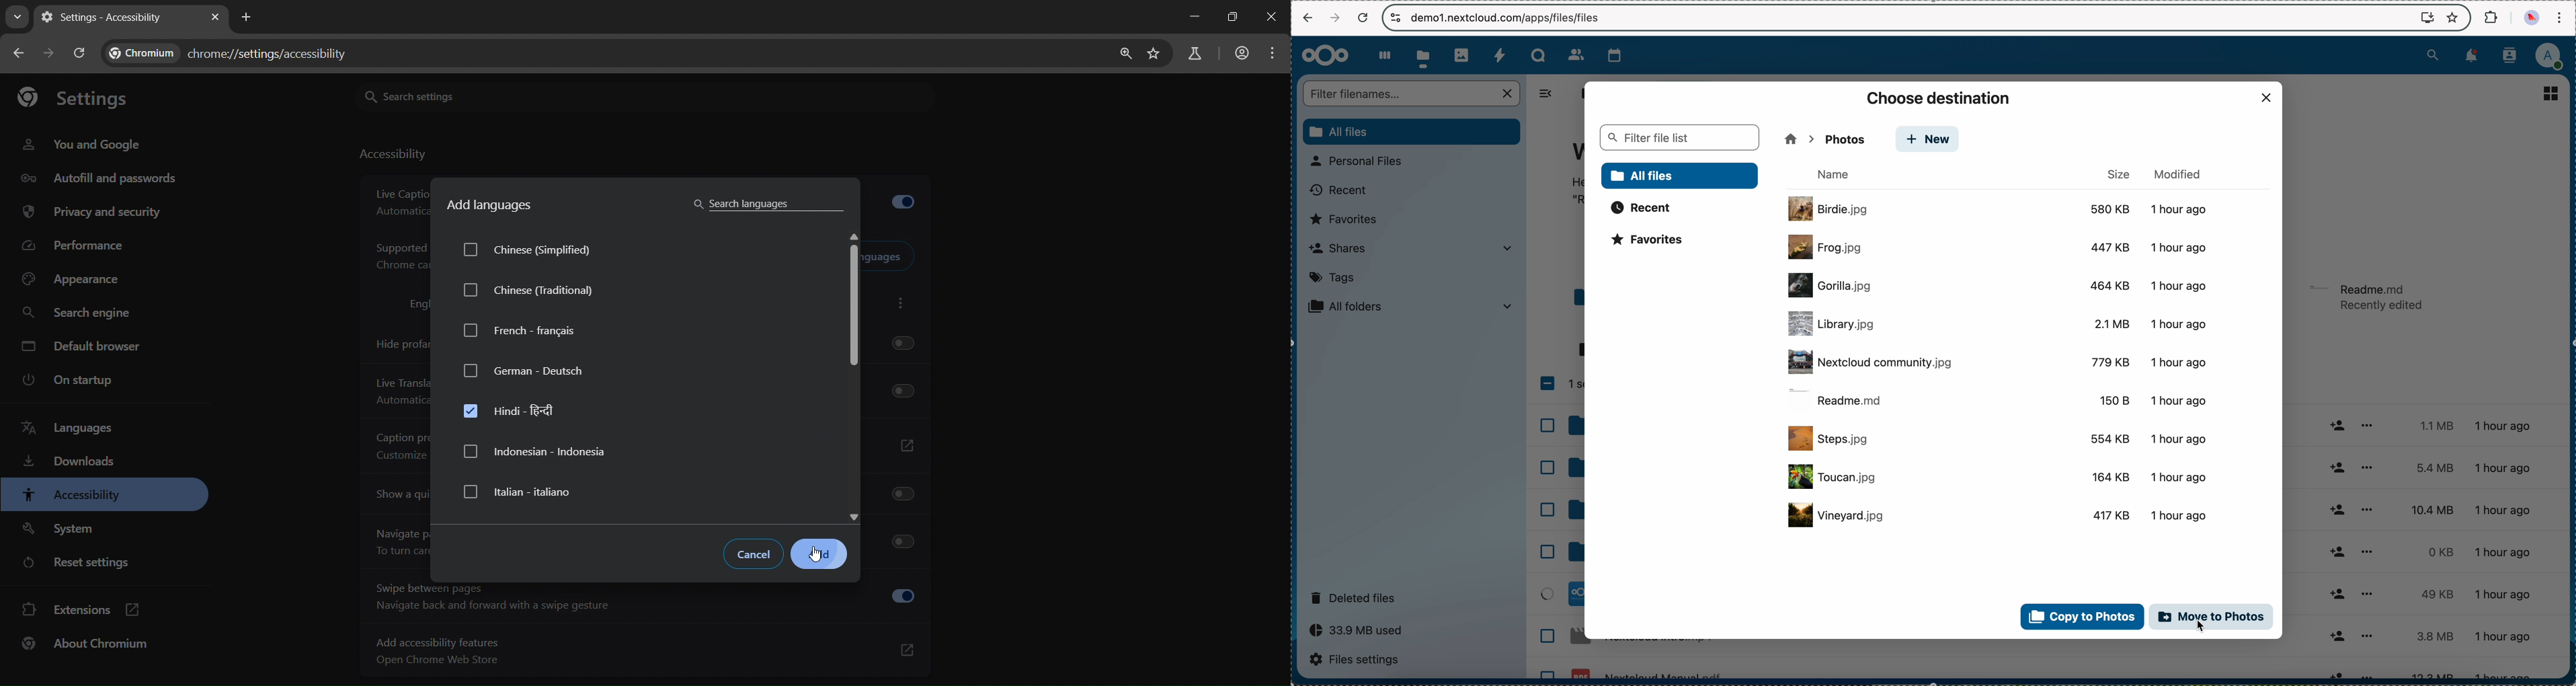  Describe the element at coordinates (1569, 52) in the screenshot. I see `contacts` at that location.